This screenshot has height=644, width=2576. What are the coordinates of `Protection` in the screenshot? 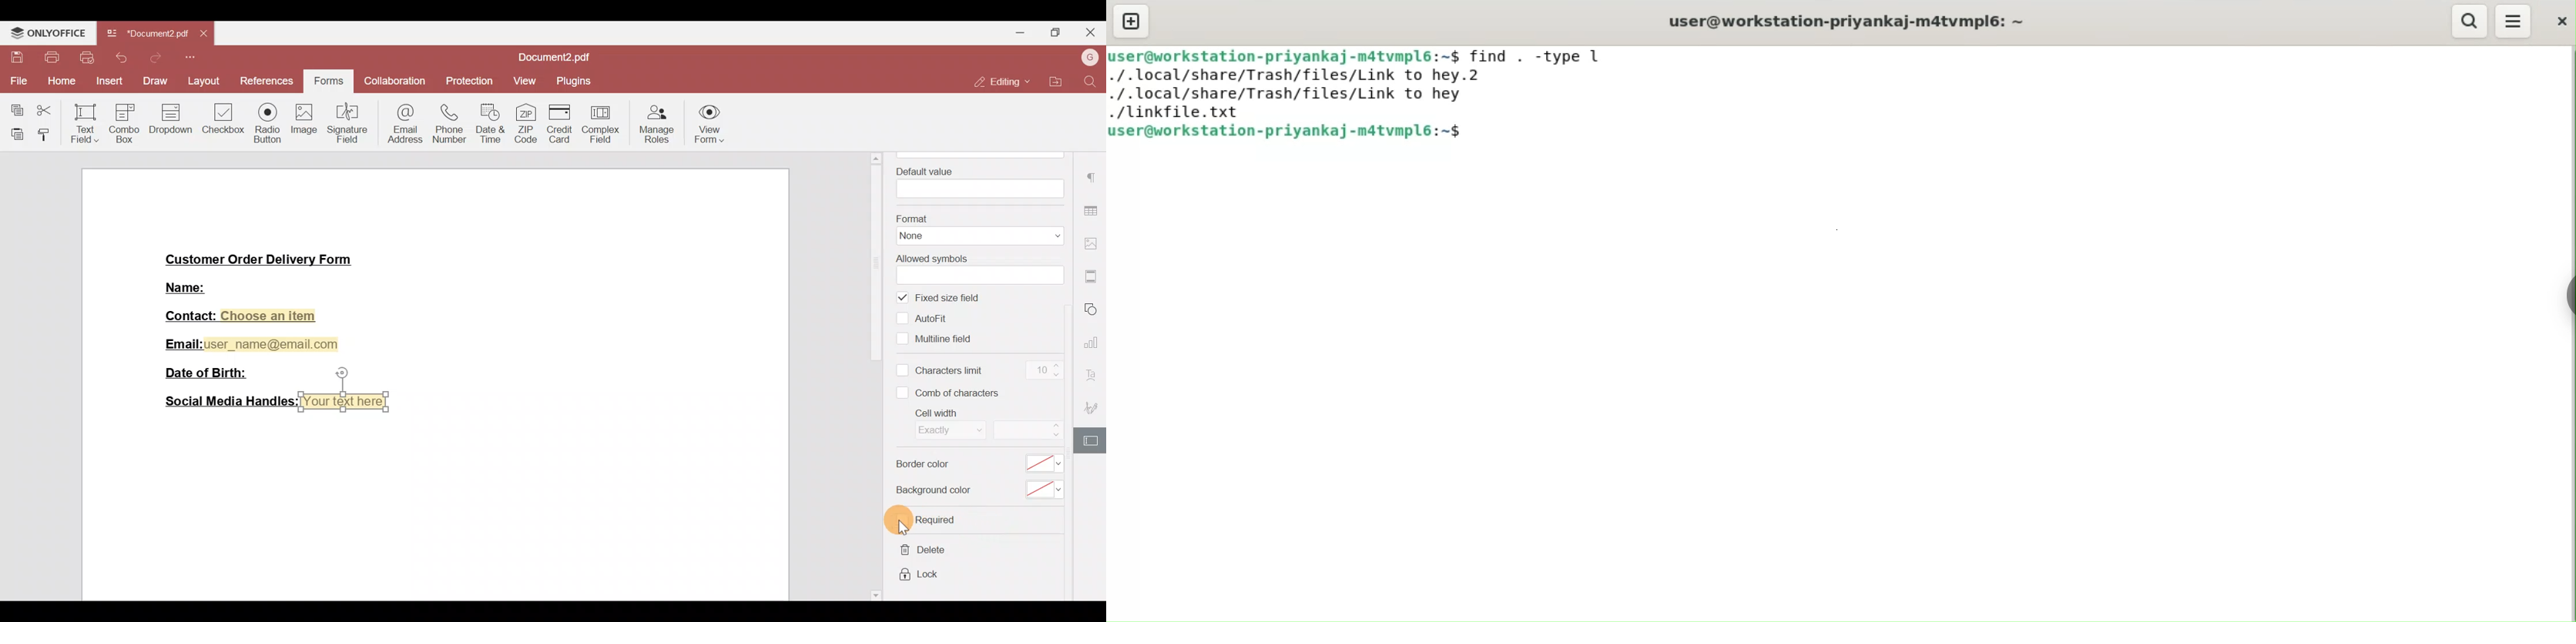 It's located at (467, 82).